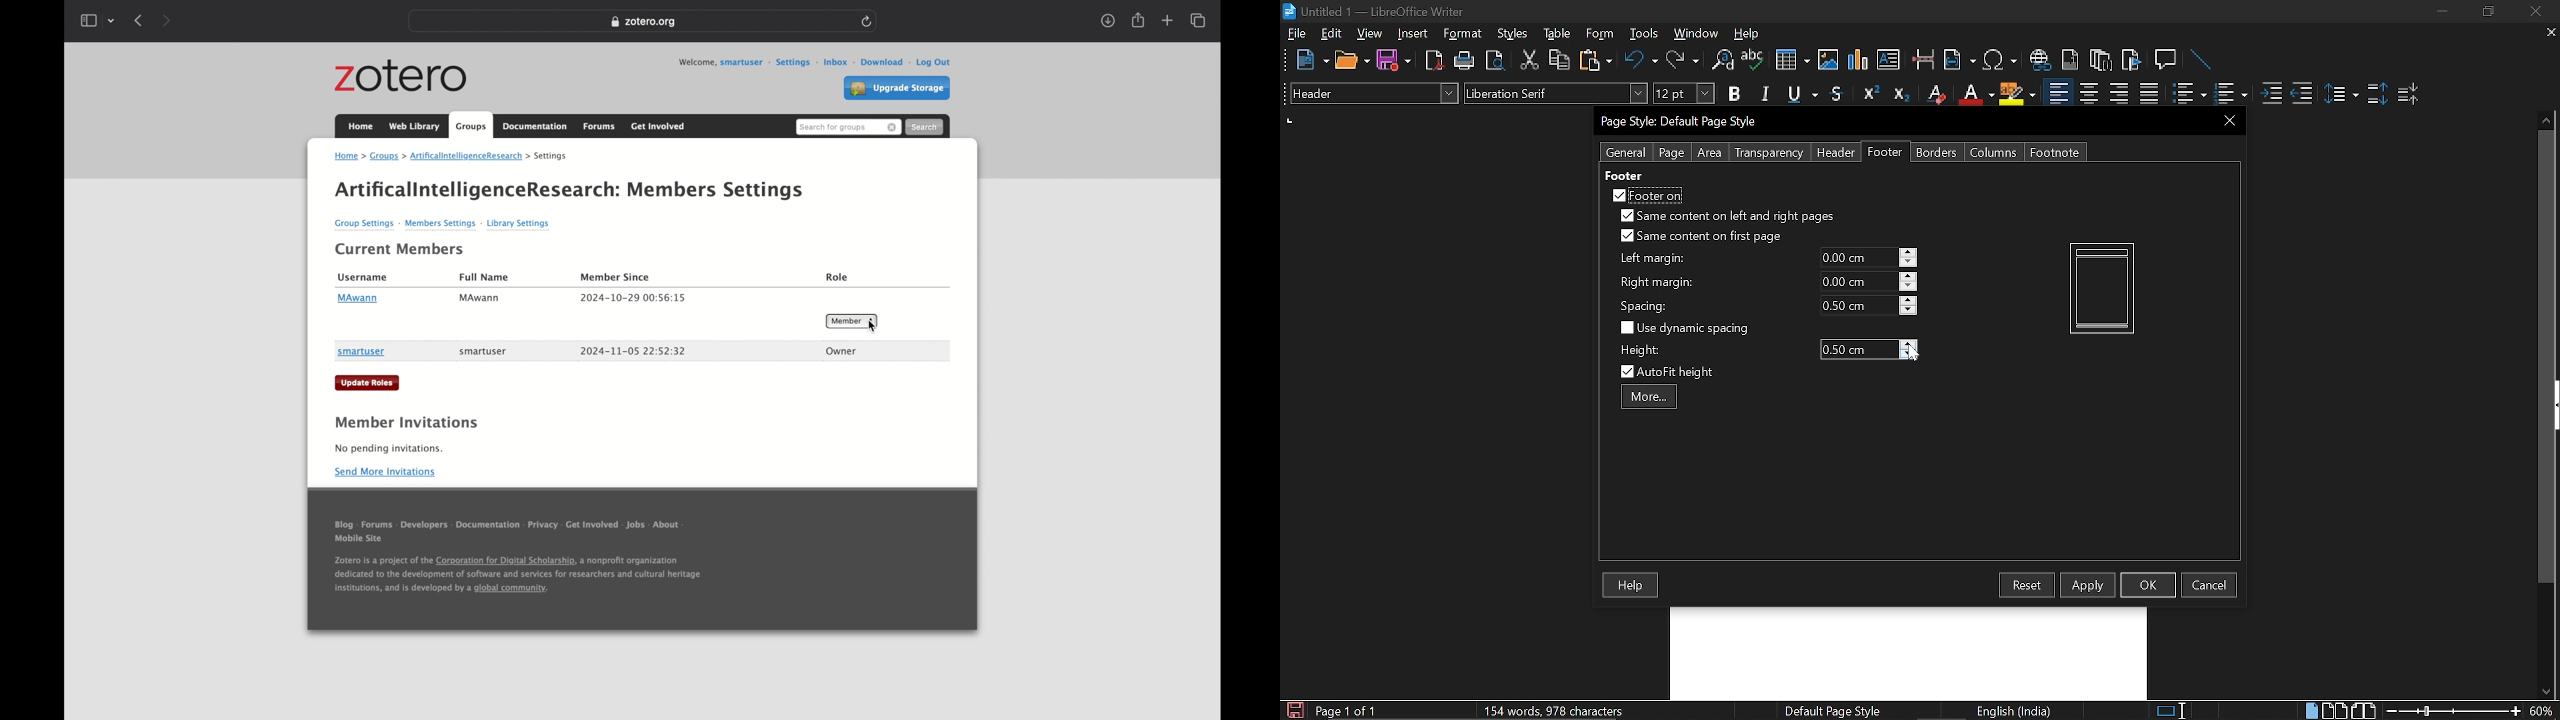  What do you see at coordinates (2027, 585) in the screenshot?
I see `Resest` at bounding box center [2027, 585].